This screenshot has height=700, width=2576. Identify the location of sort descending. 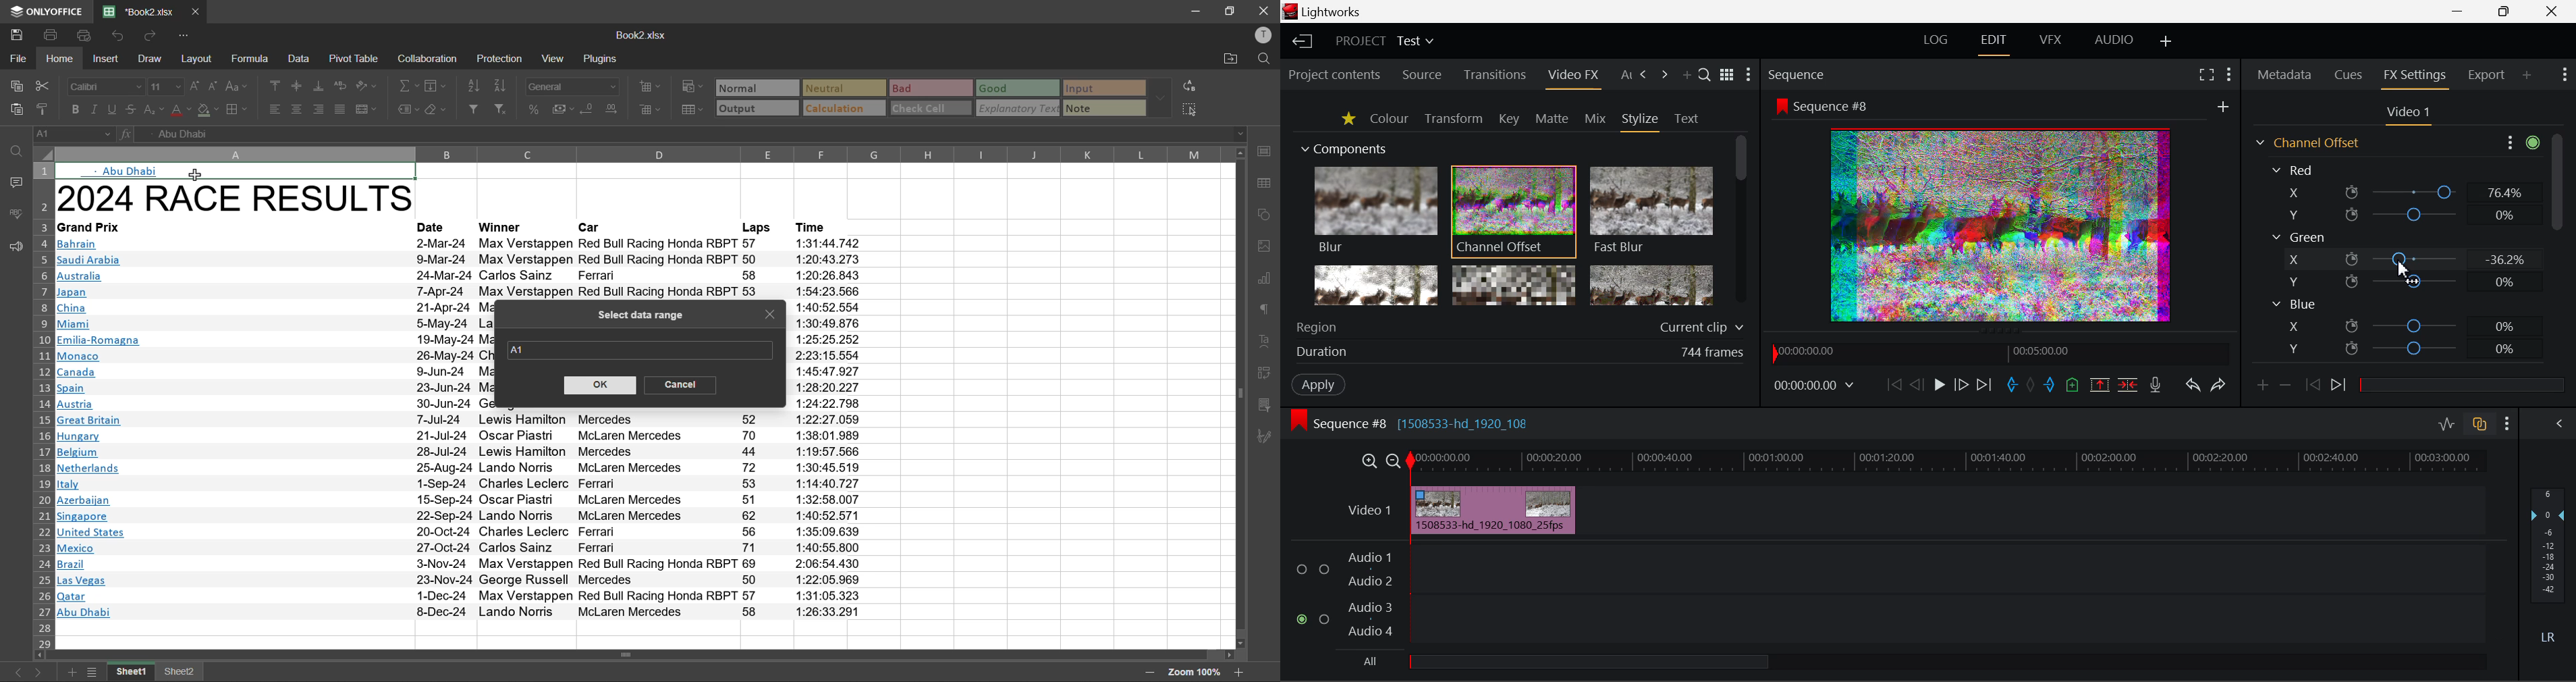
(500, 87).